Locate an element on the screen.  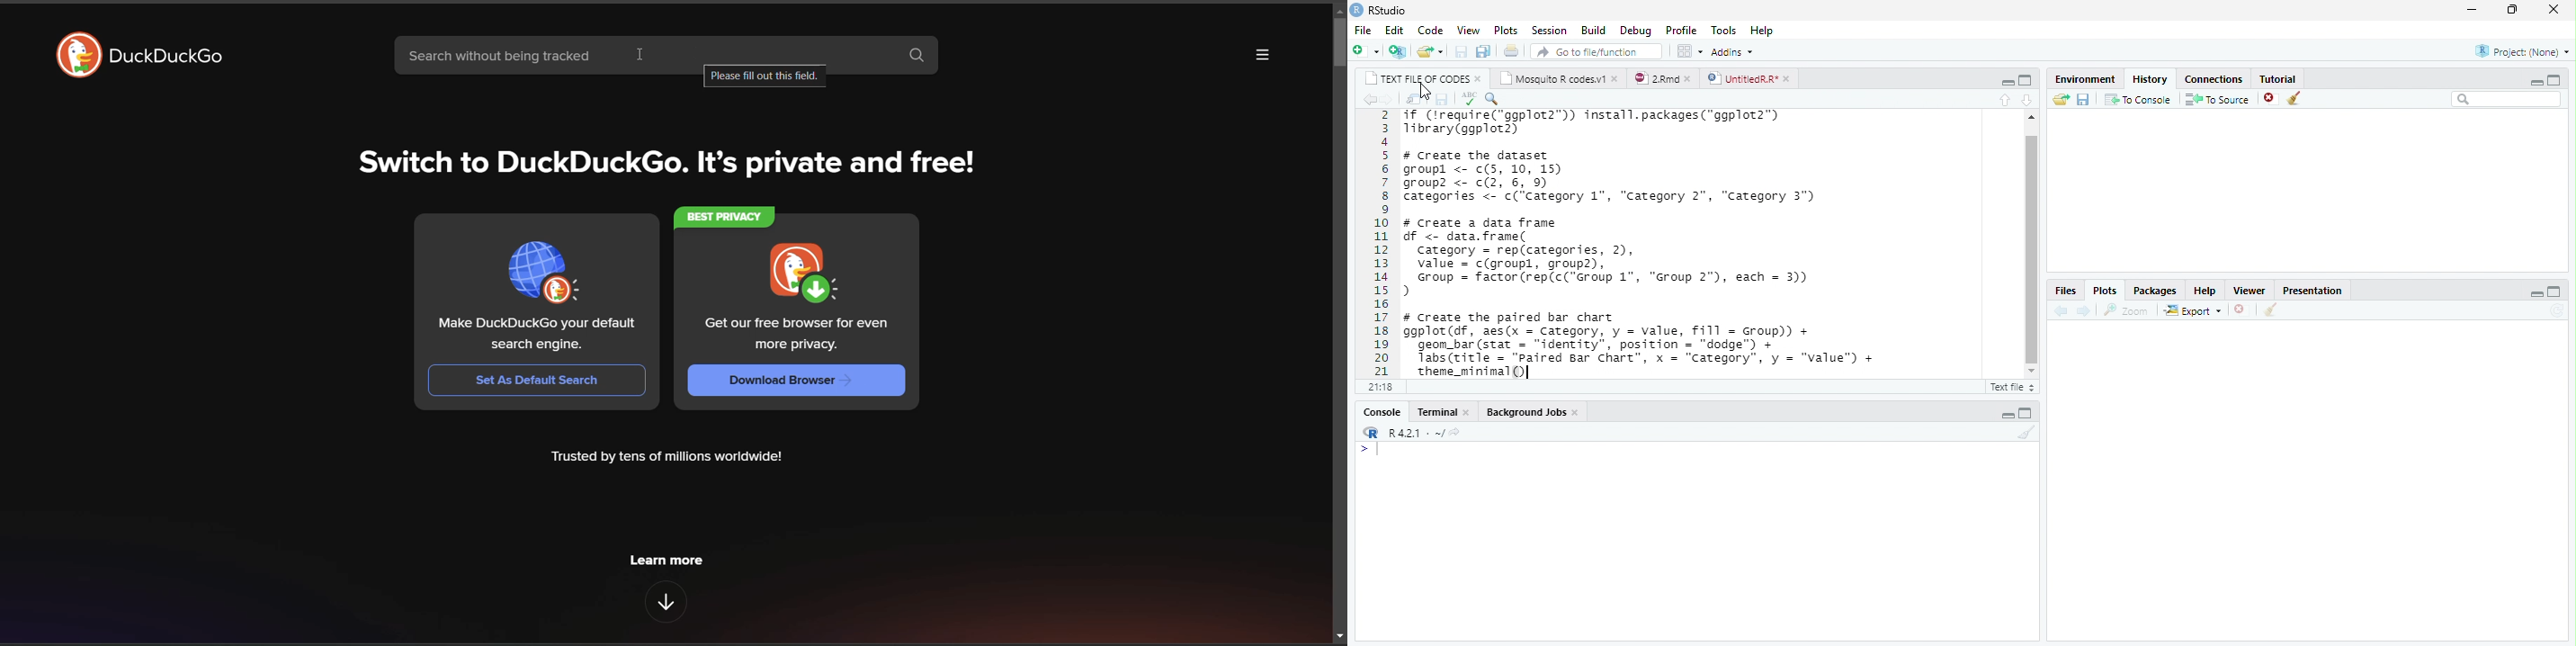
cursor is located at coordinates (640, 58).